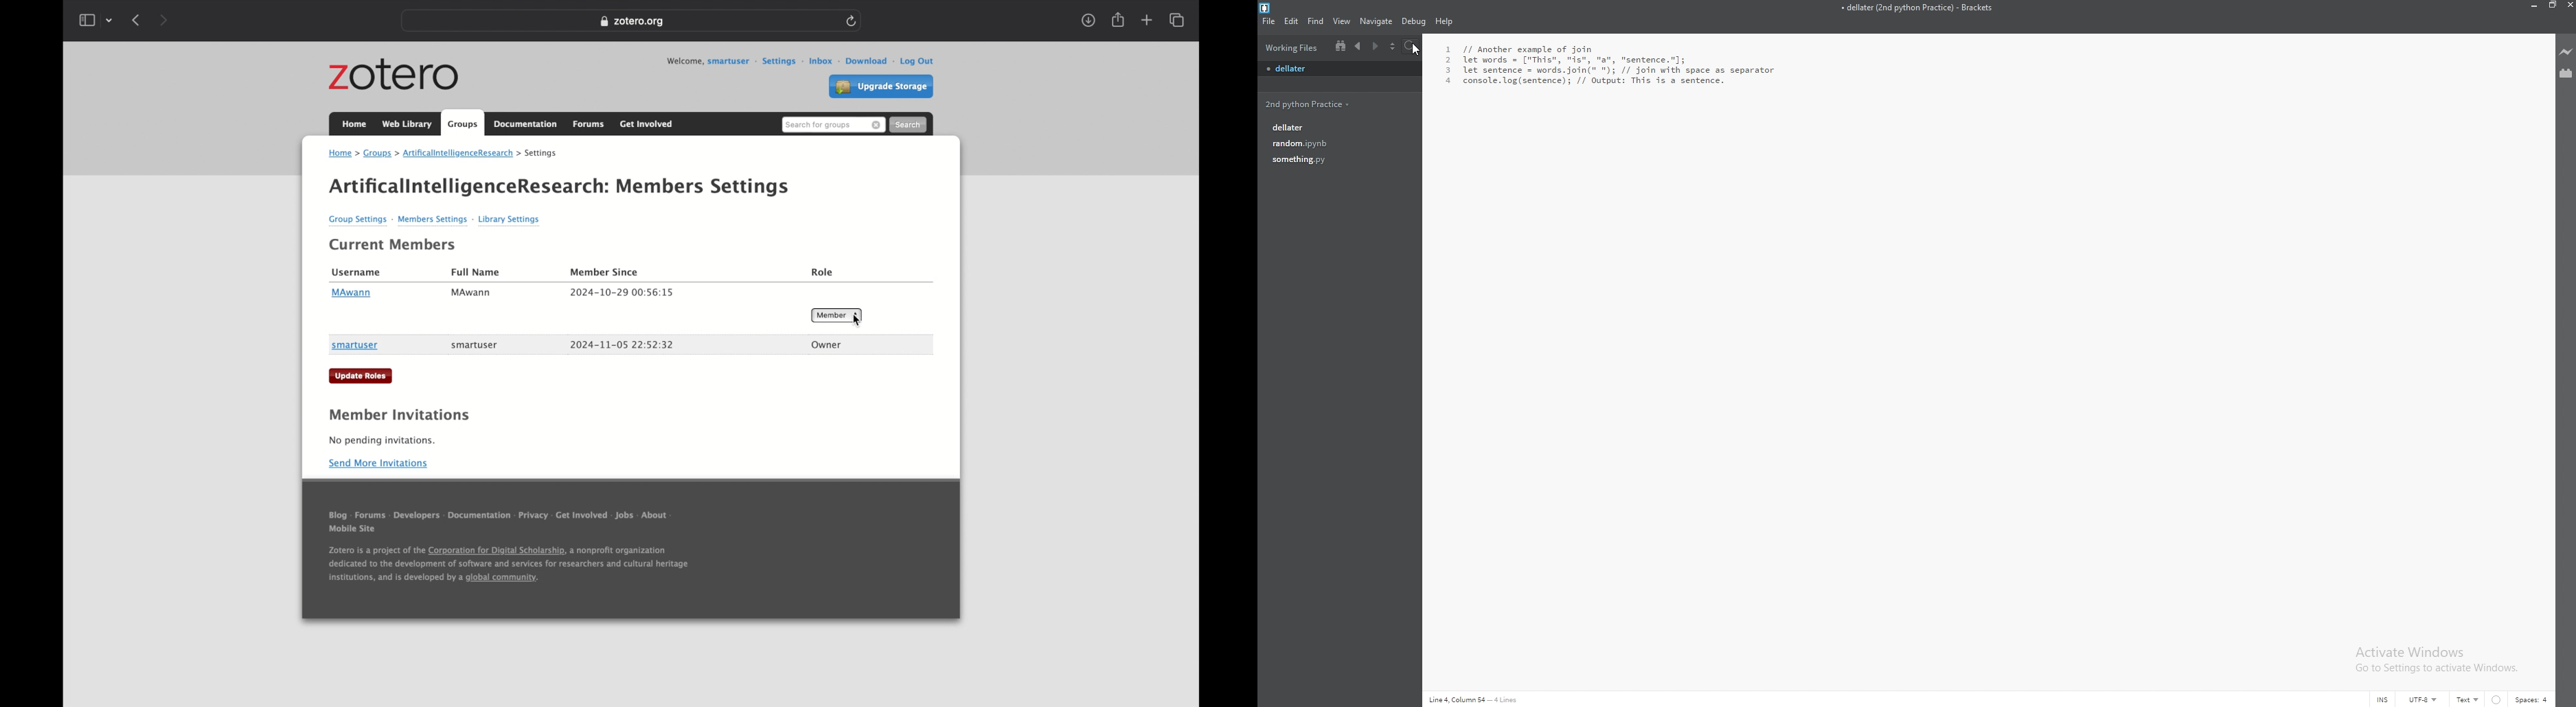  I want to click on file, so click(1337, 69).